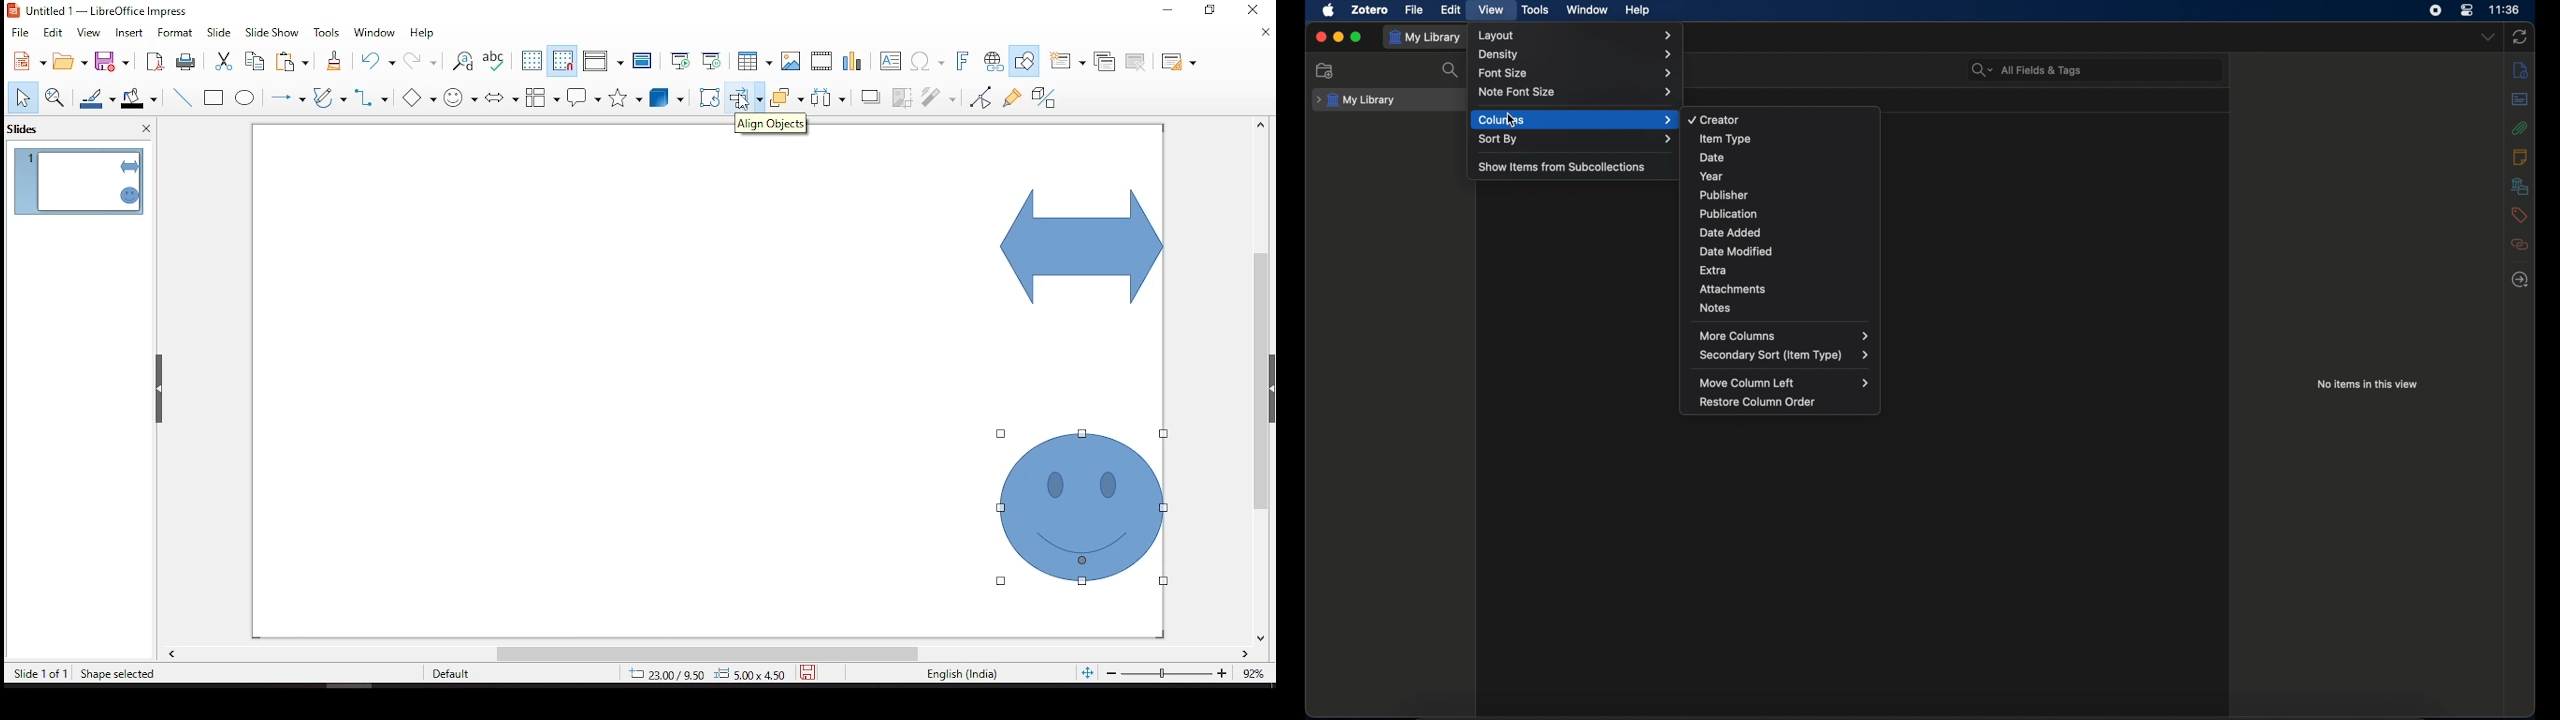 This screenshot has width=2576, height=728. What do you see at coordinates (20, 31) in the screenshot?
I see `file` at bounding box center [20, 31].